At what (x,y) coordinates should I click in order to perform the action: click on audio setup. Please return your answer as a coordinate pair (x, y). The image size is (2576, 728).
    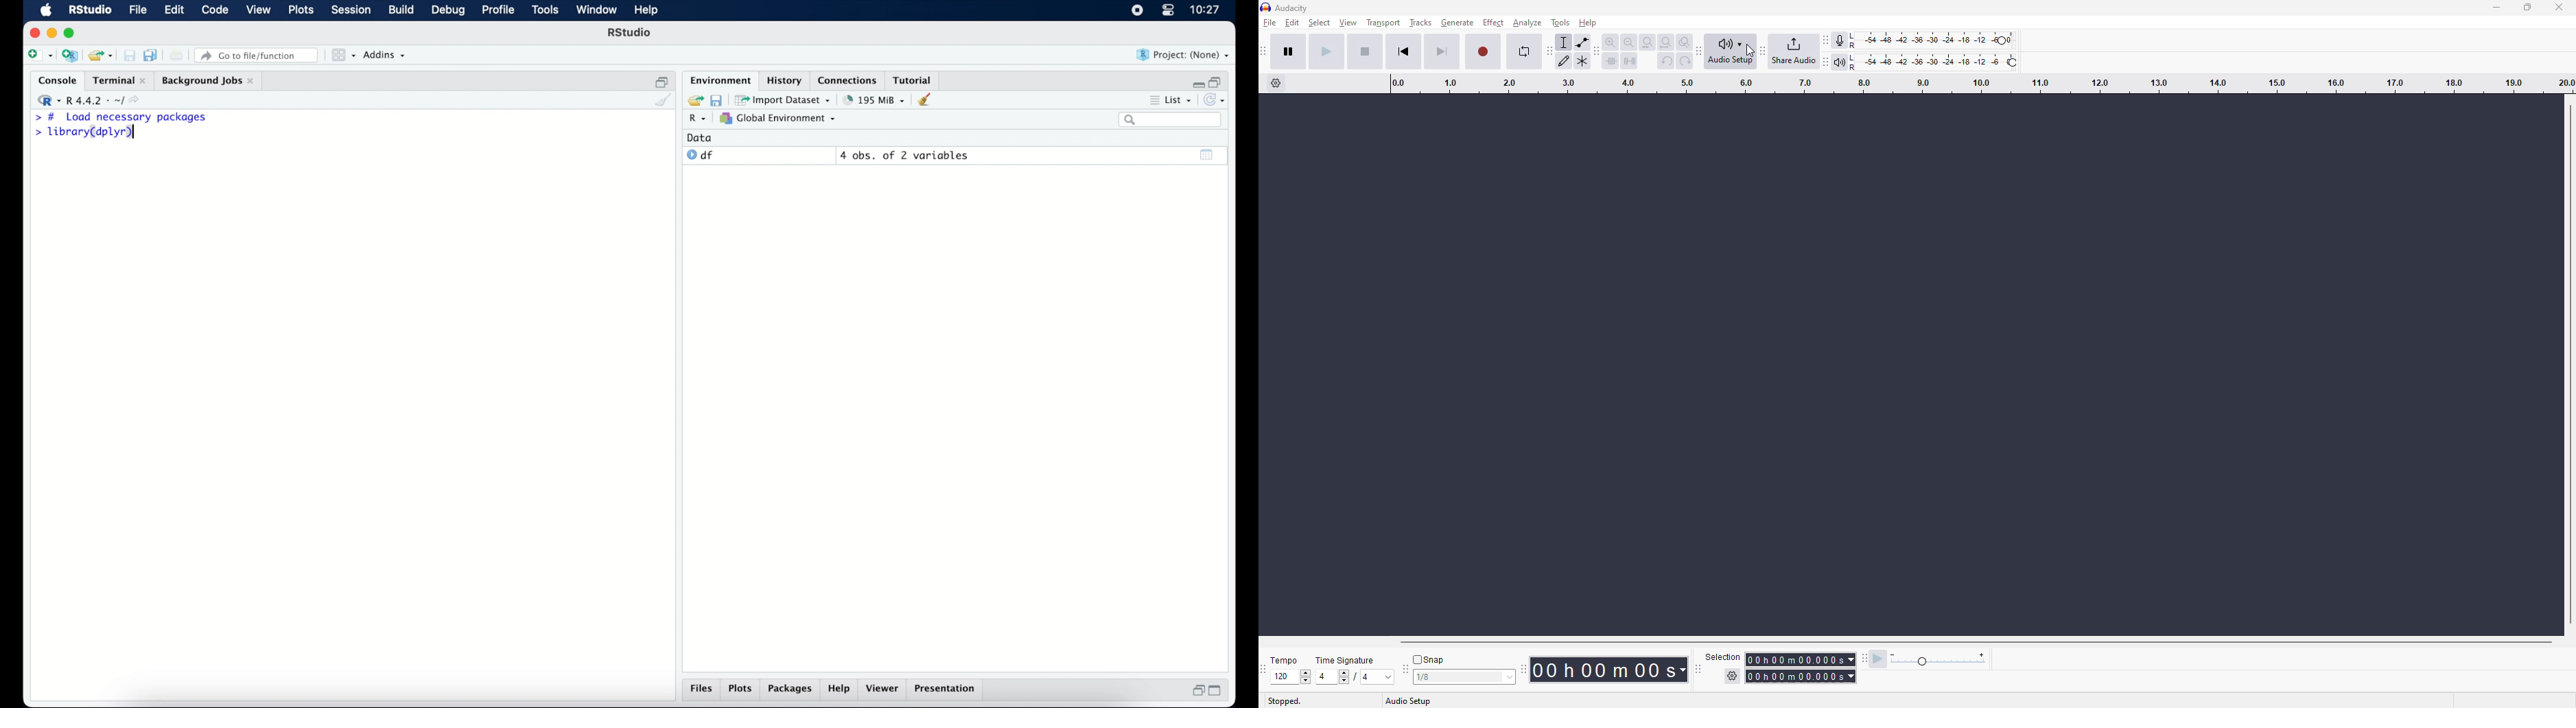
    Looking at the image, I should click on (1729, 50).